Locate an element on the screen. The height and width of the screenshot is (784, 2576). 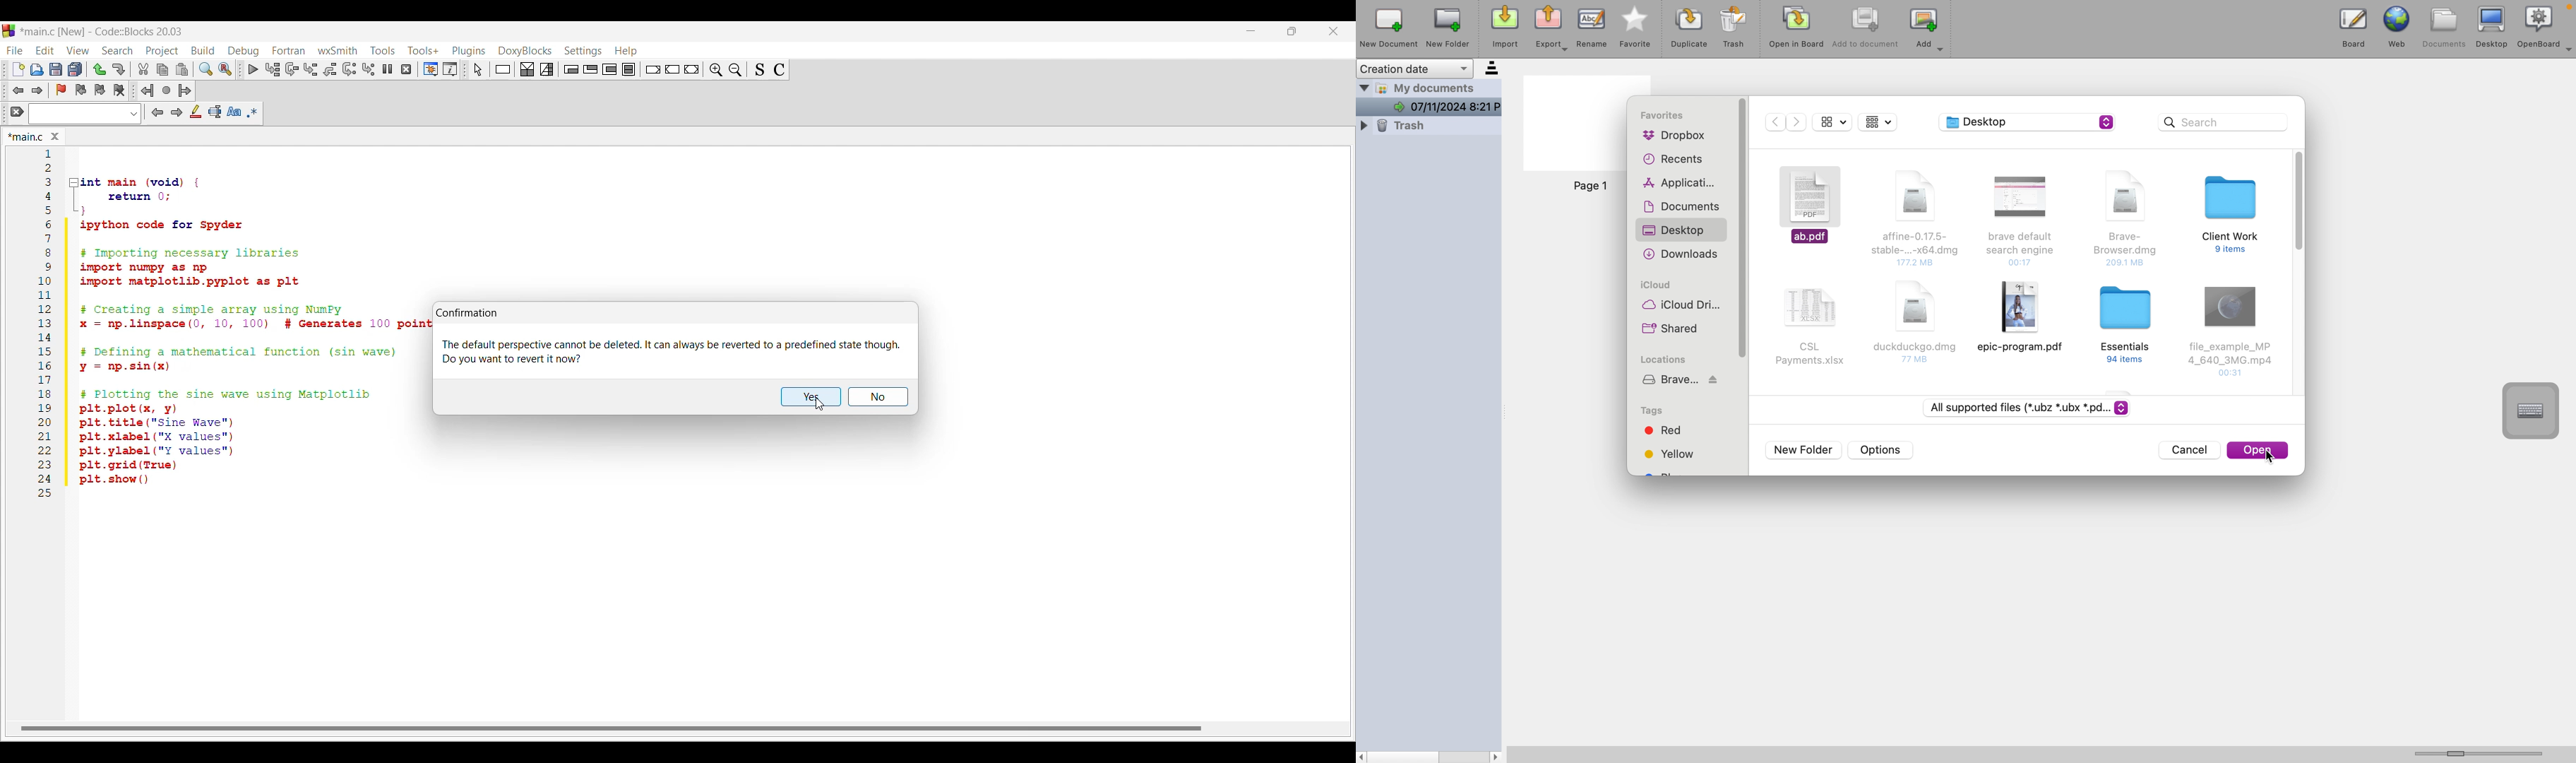
brave is located at coordinates (1681, 380).